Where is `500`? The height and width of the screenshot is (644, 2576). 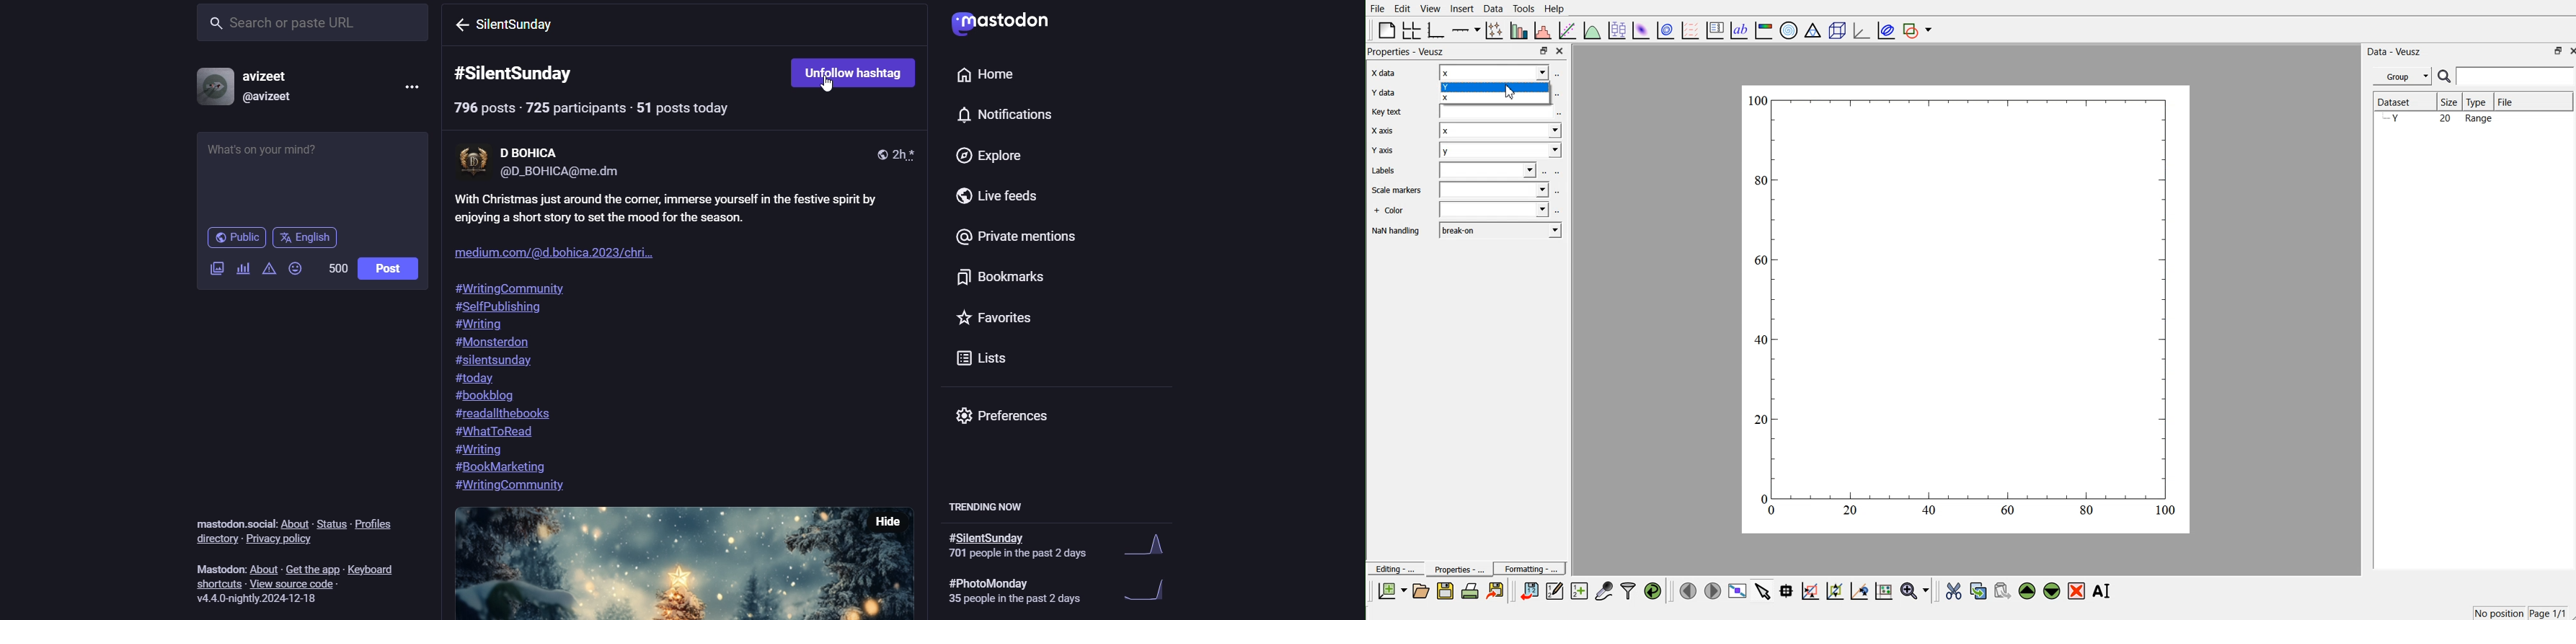
500 is located at coordinates (332, 269).